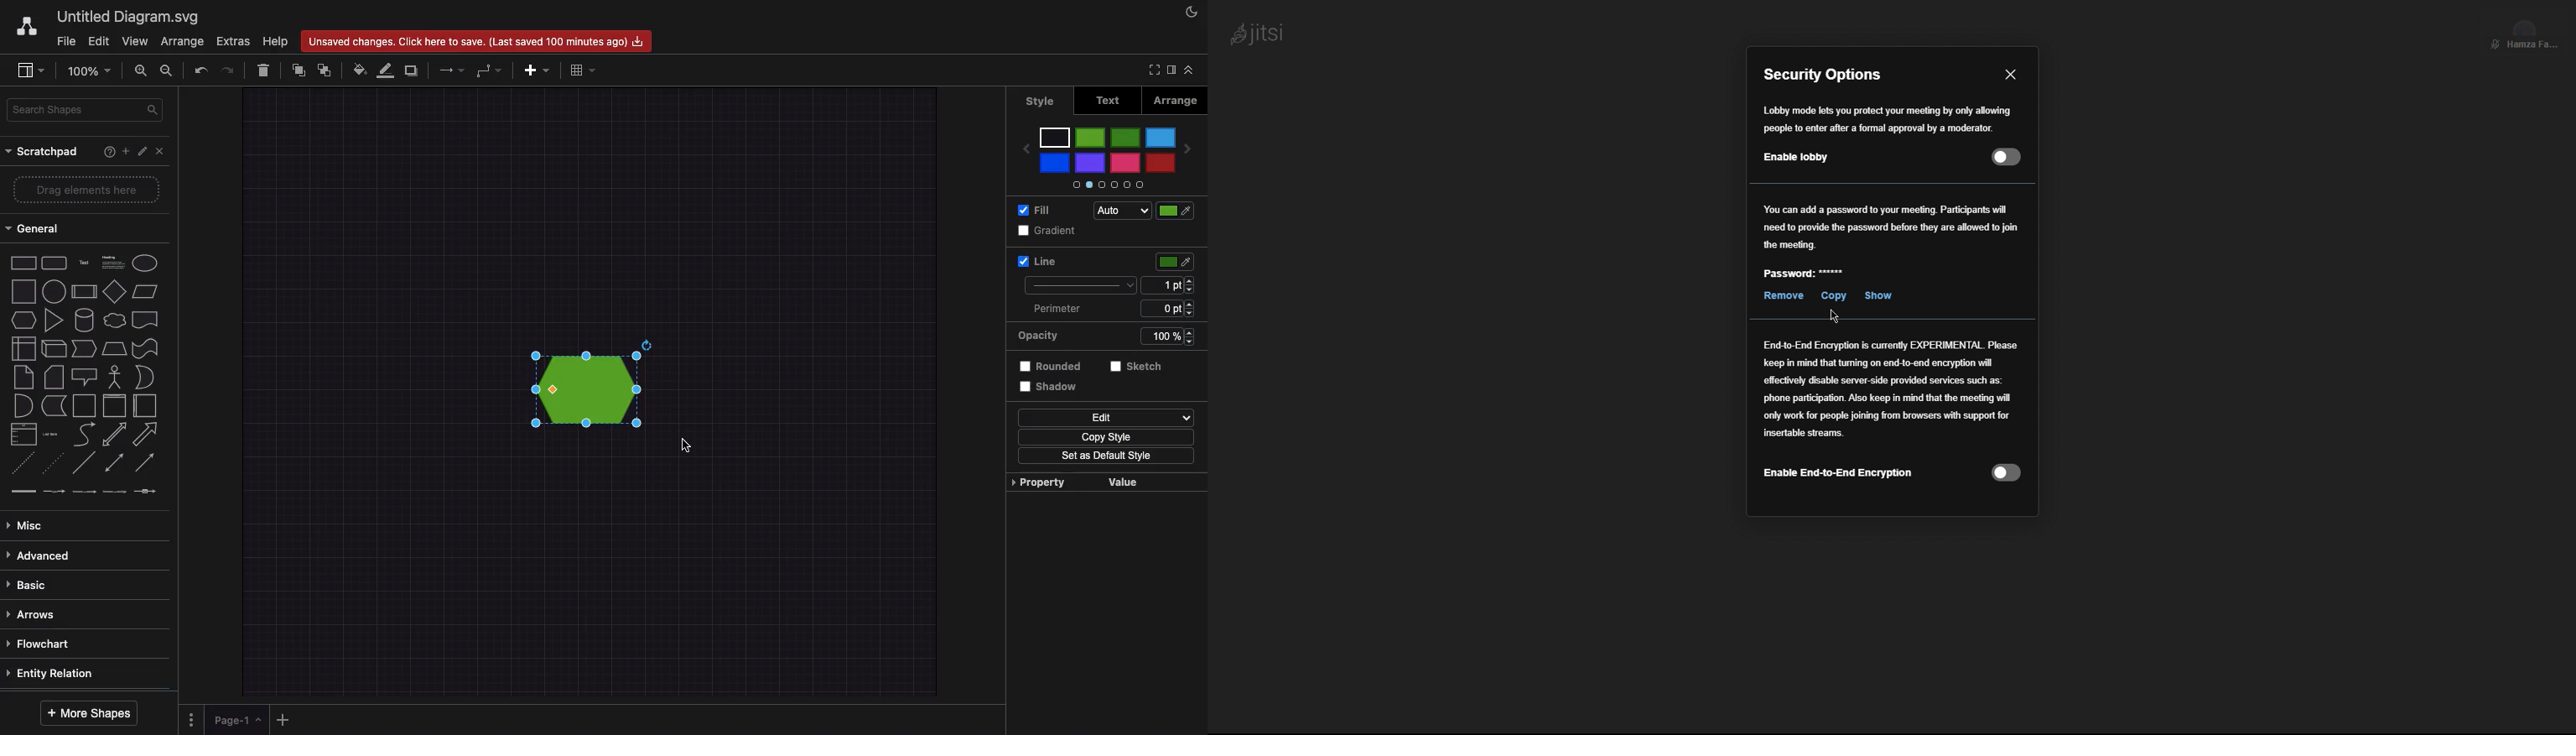 The height and width of the screenshot is (756, 2576). I want to click on Value, so click(1124, 482).